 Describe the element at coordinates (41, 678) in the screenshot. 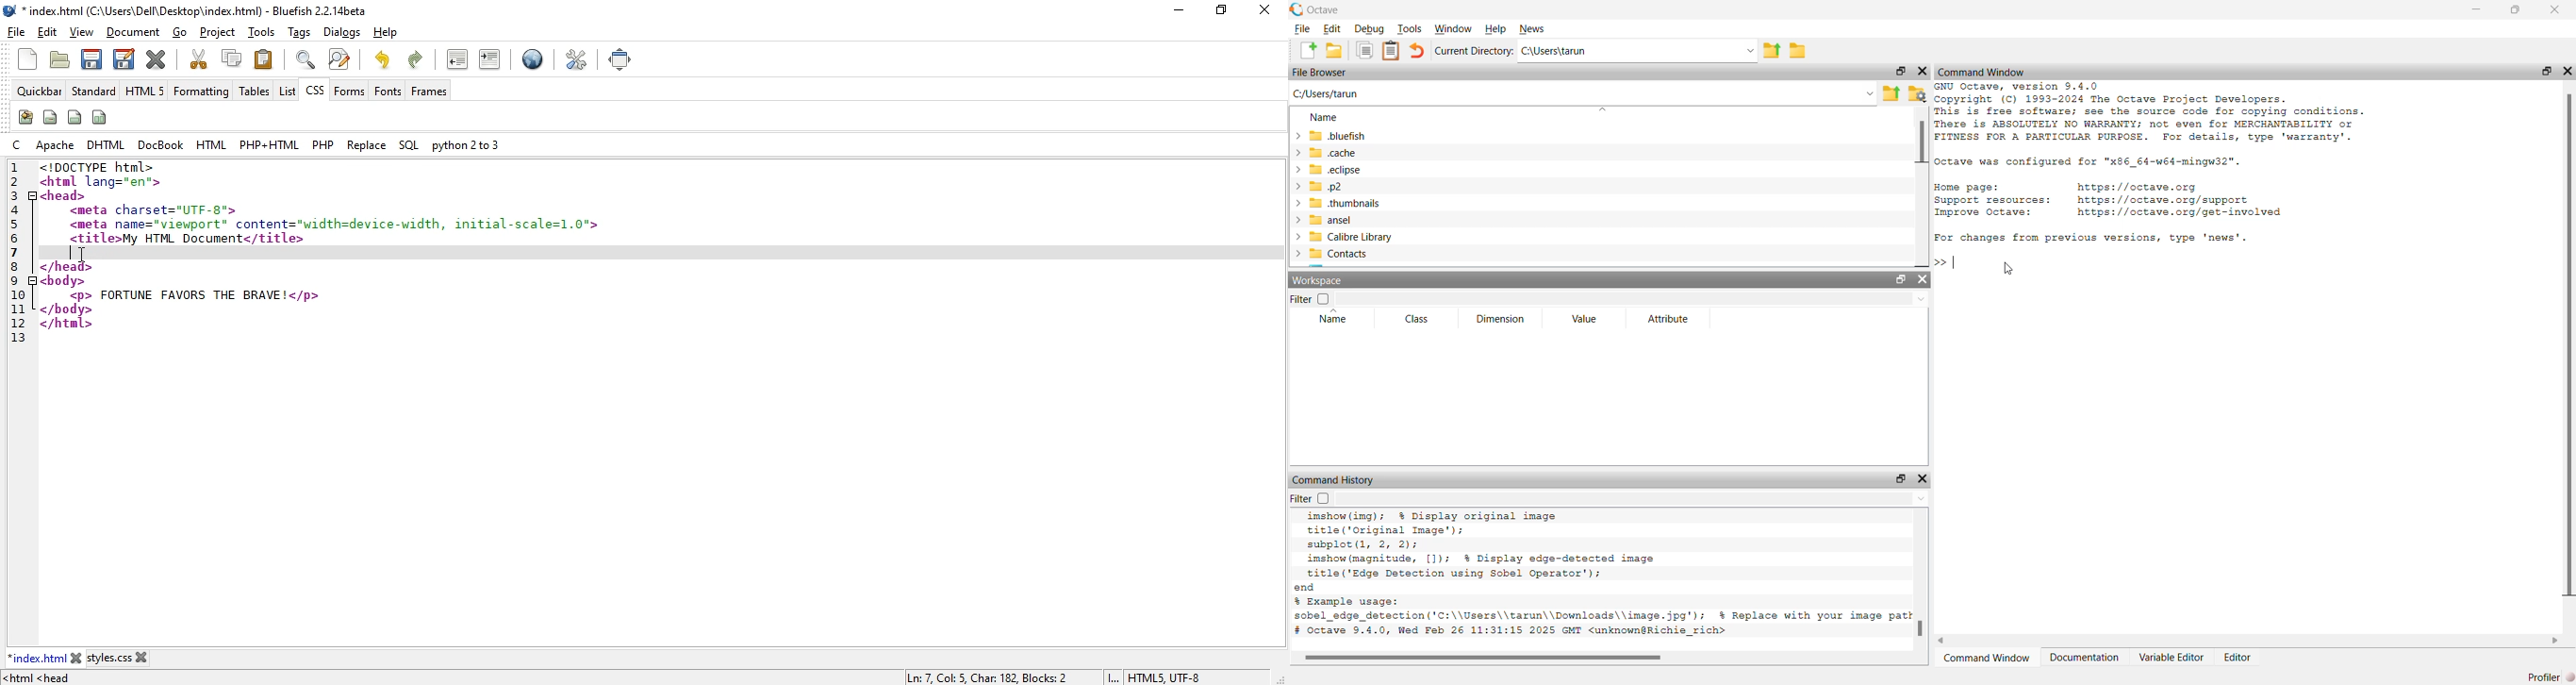

I see `<html <head` at that location.